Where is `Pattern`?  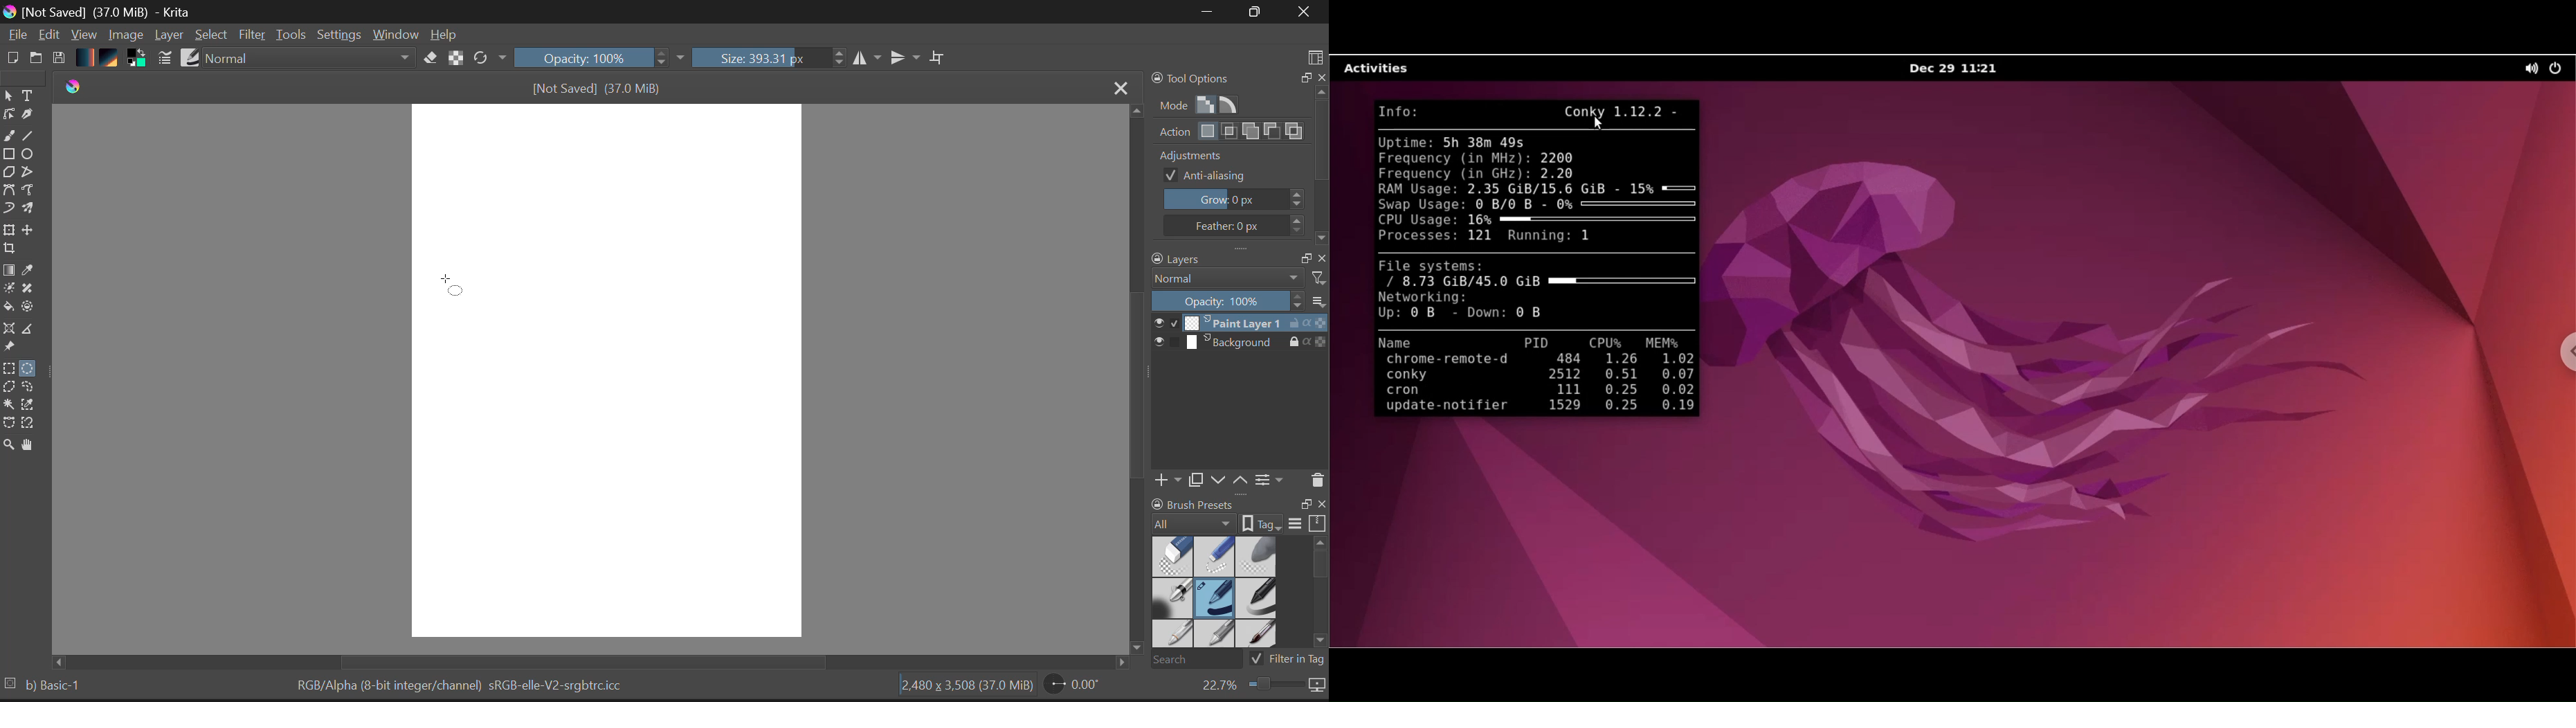 Pattern is located at coordinates (111, 59).